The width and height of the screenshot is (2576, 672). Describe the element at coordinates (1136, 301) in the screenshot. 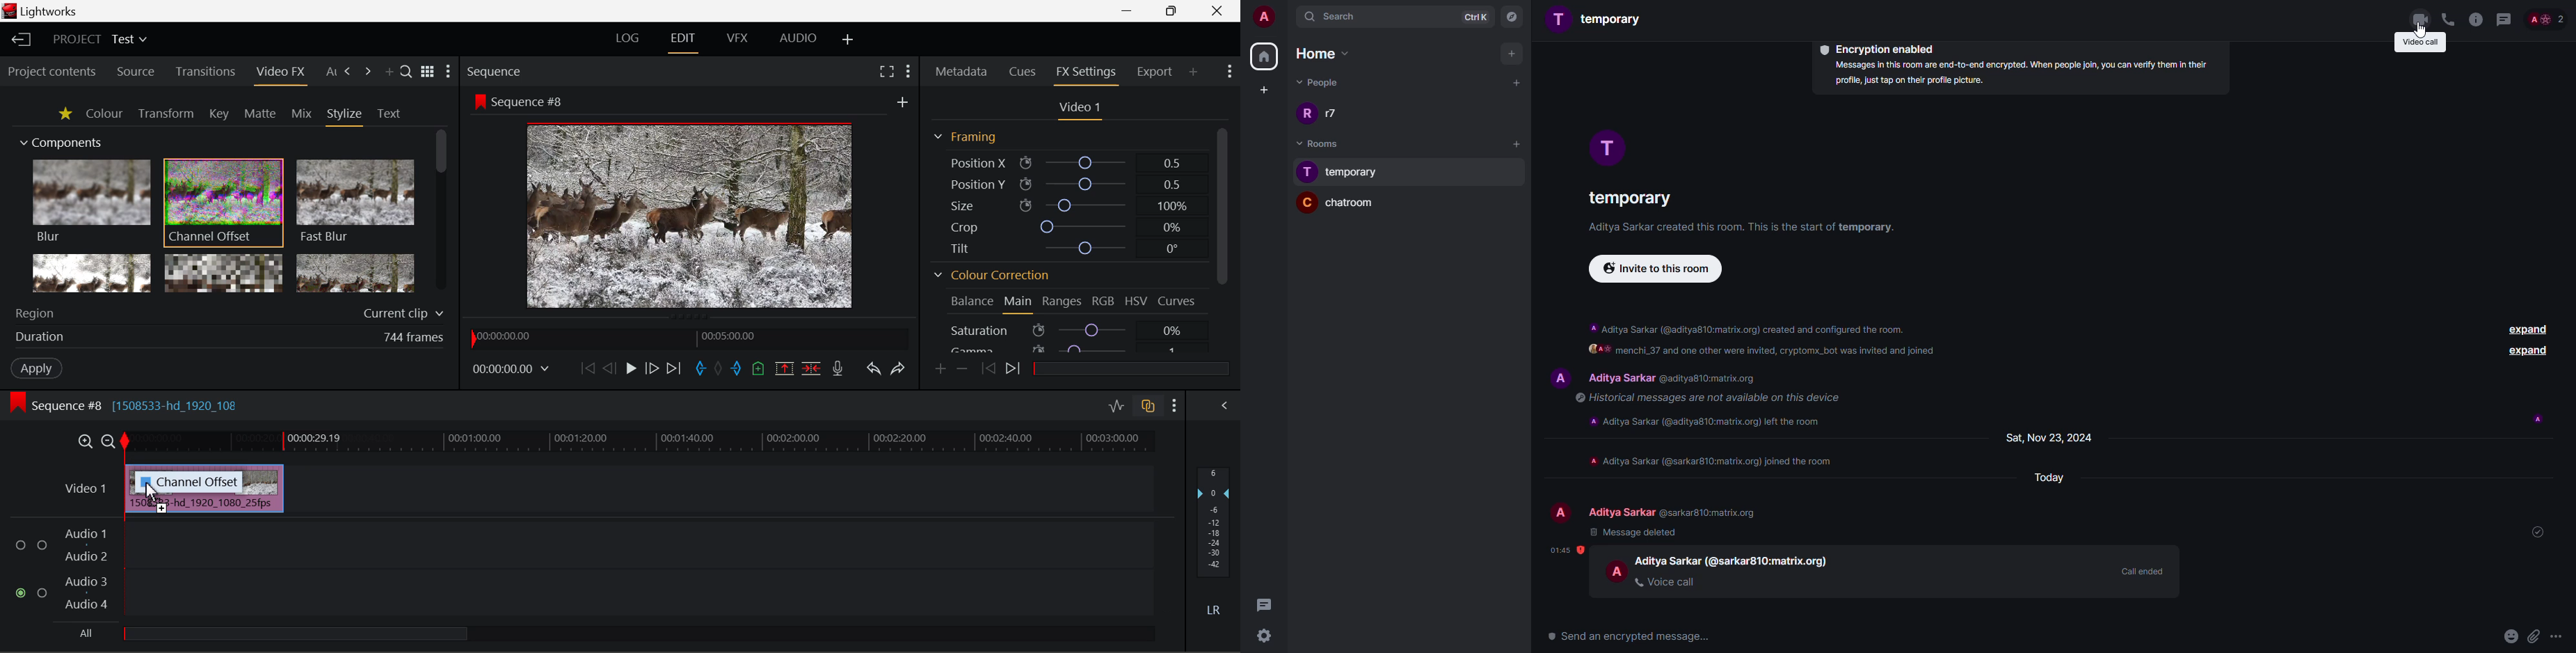

I see `HSV` at that location.